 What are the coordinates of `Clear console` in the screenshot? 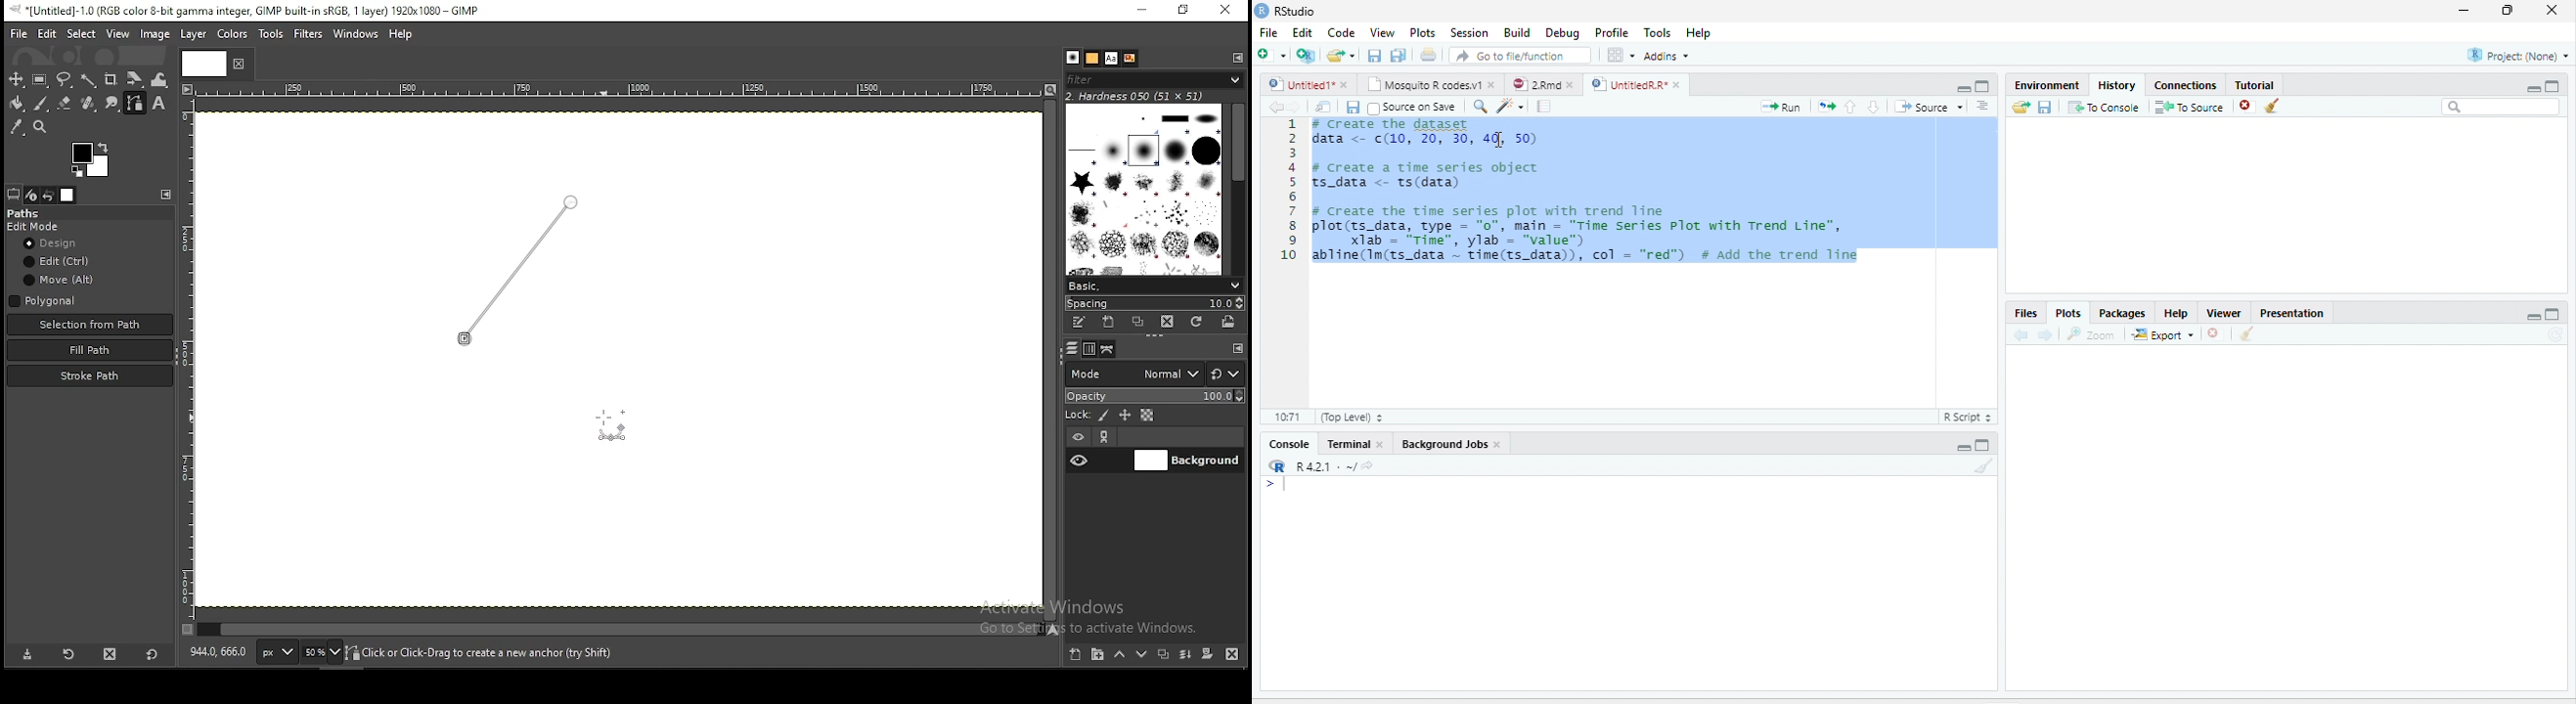 It's located at (1985, 465).